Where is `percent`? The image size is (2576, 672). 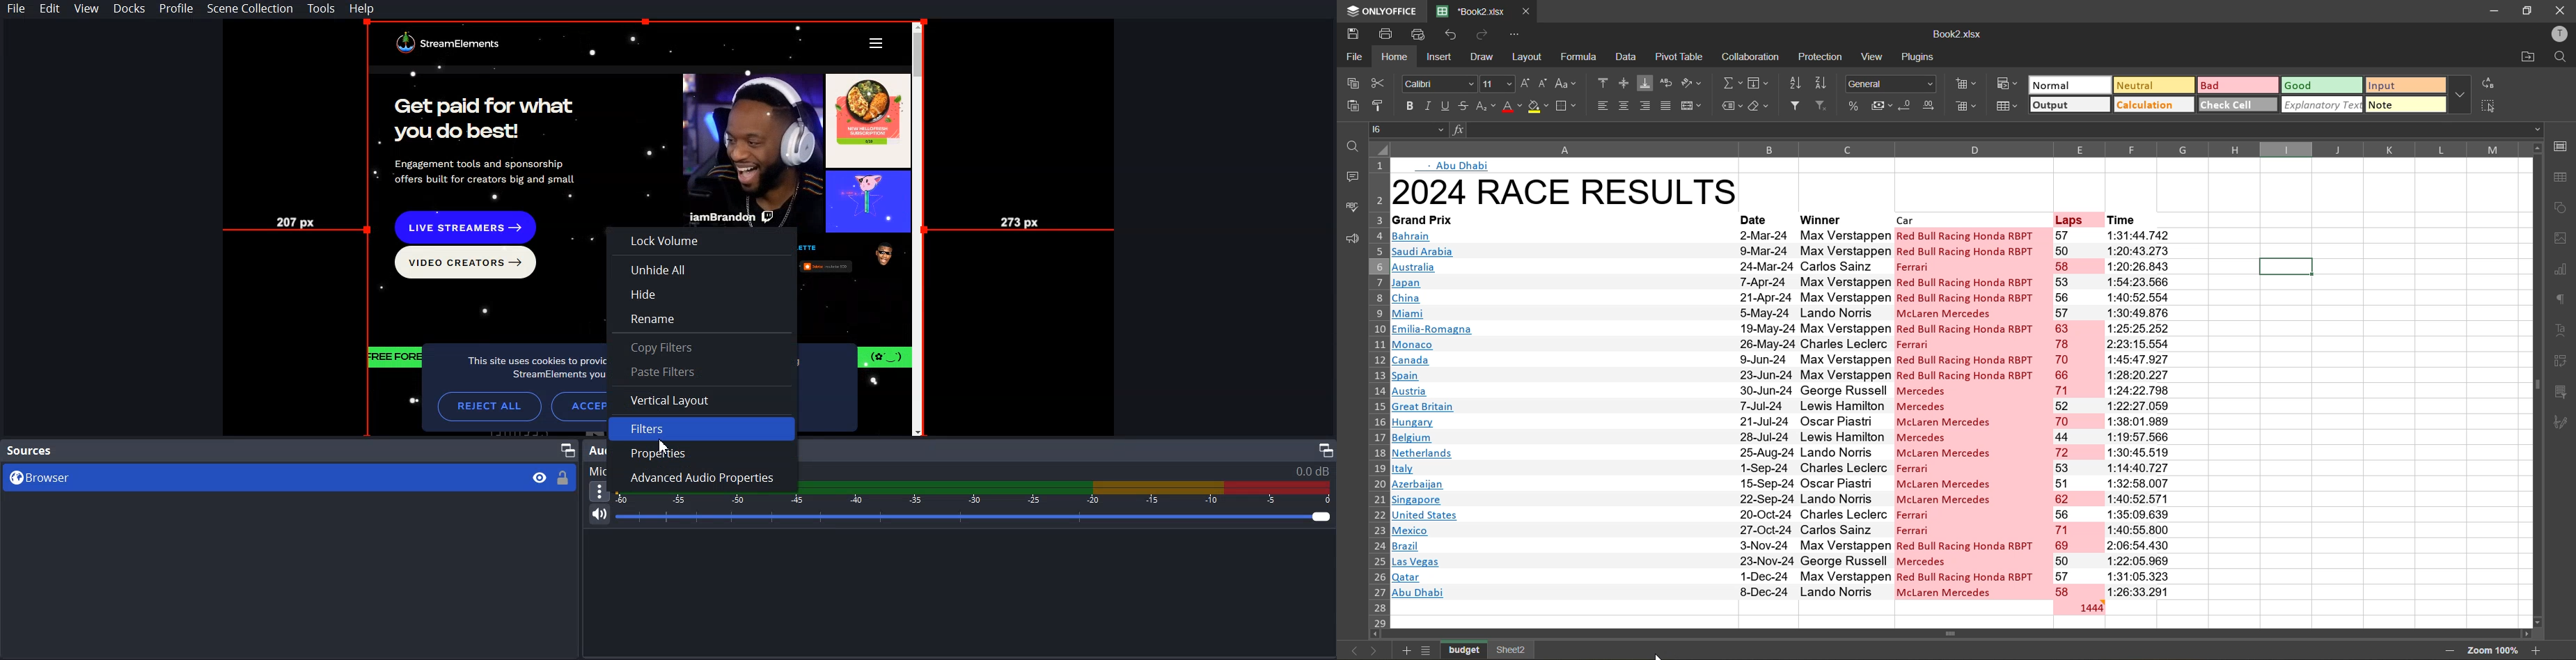 percent is located at coordinates (1852, 107).